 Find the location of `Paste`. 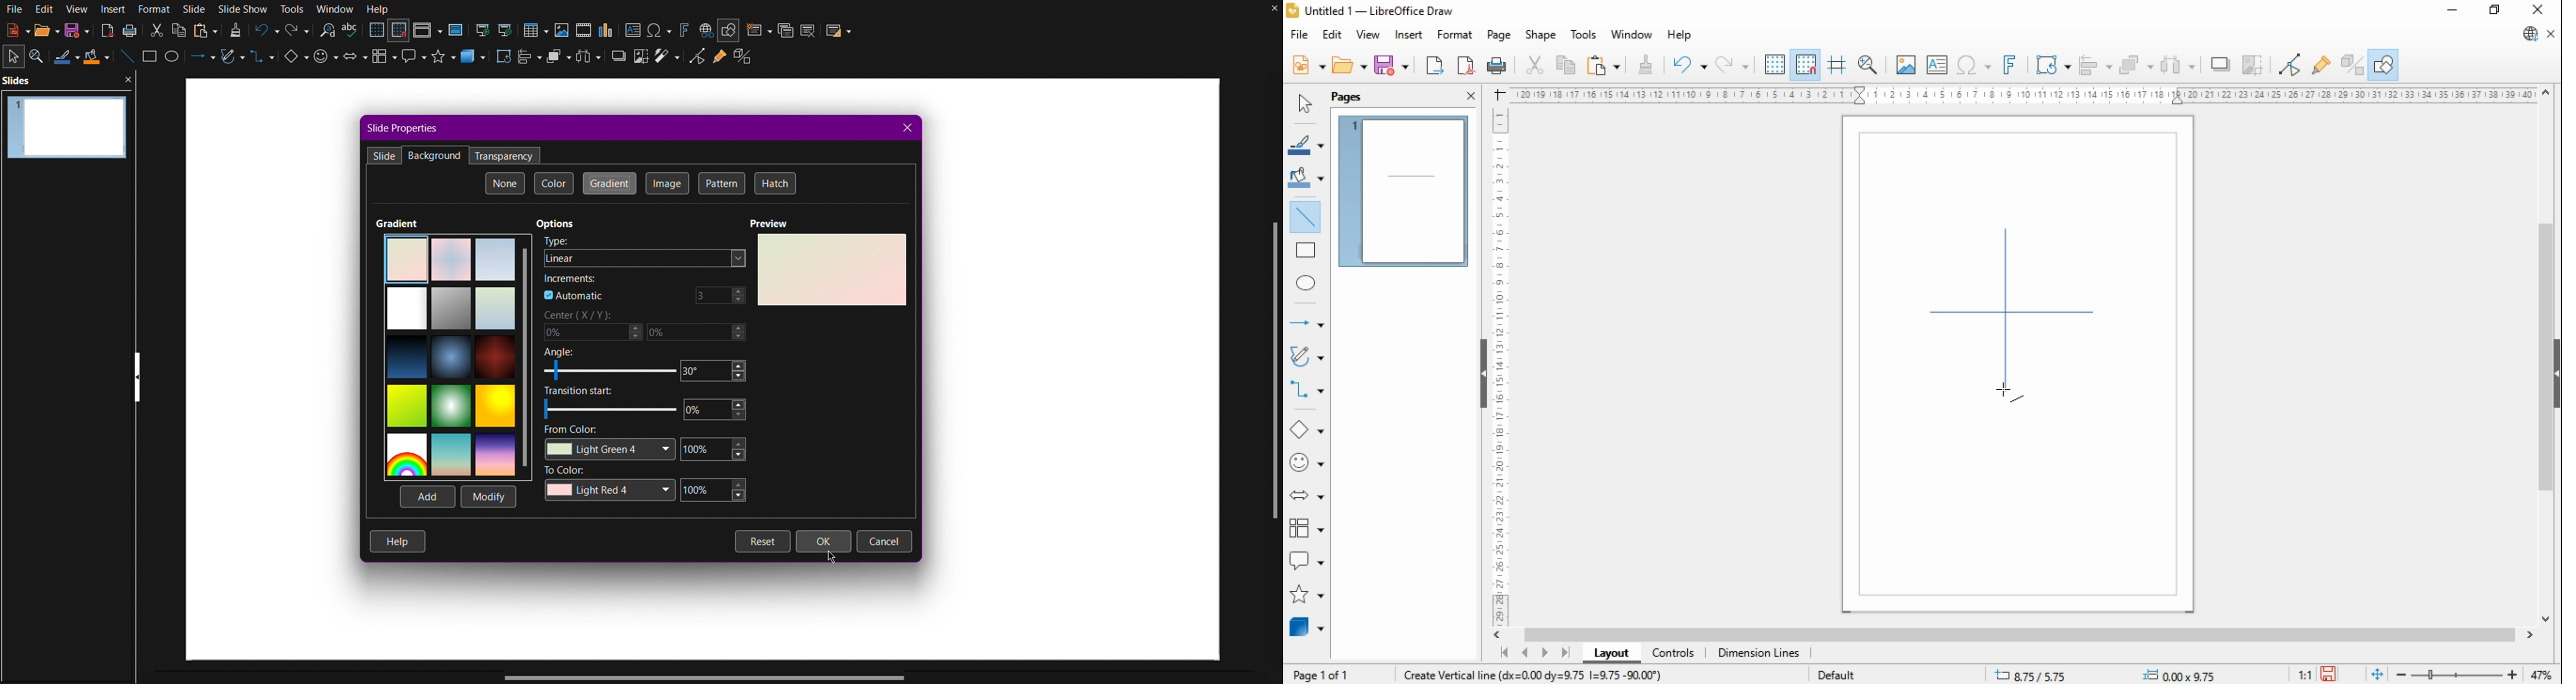

Paste is located at coordinates (205, 29).